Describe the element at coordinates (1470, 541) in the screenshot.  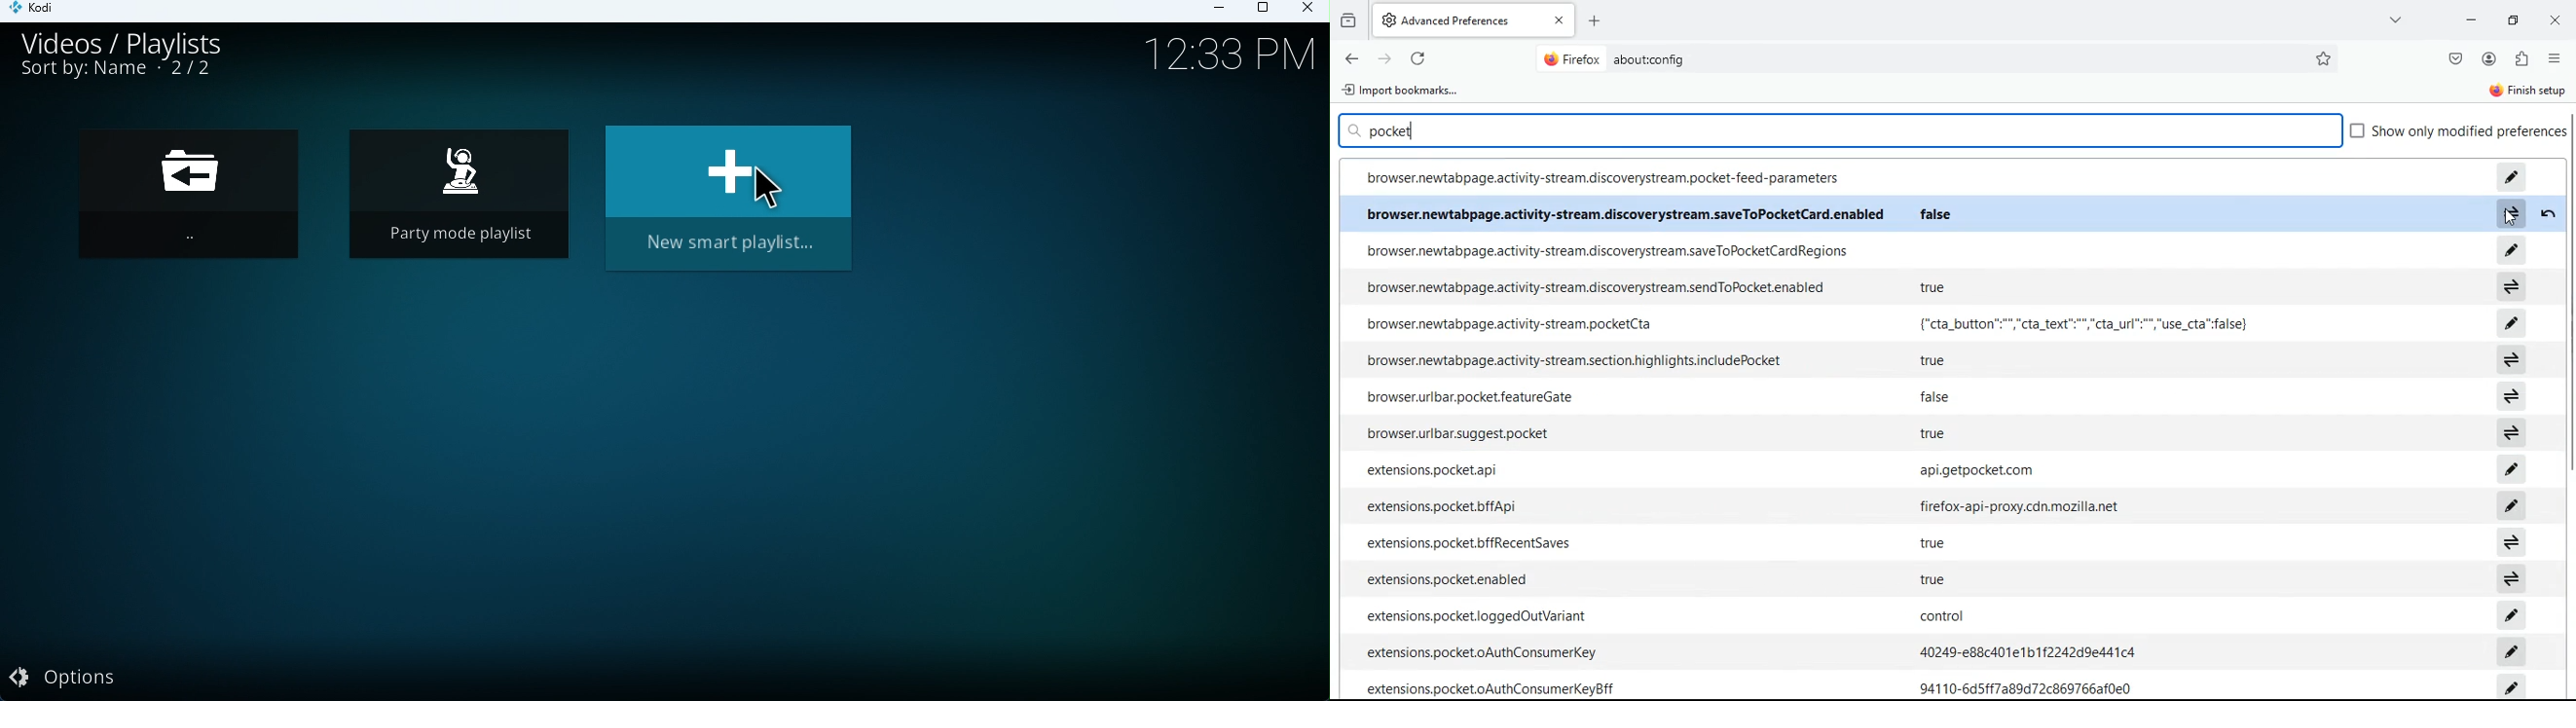
I see `‘extensions.pocket.bffRecentSaves` at that location.